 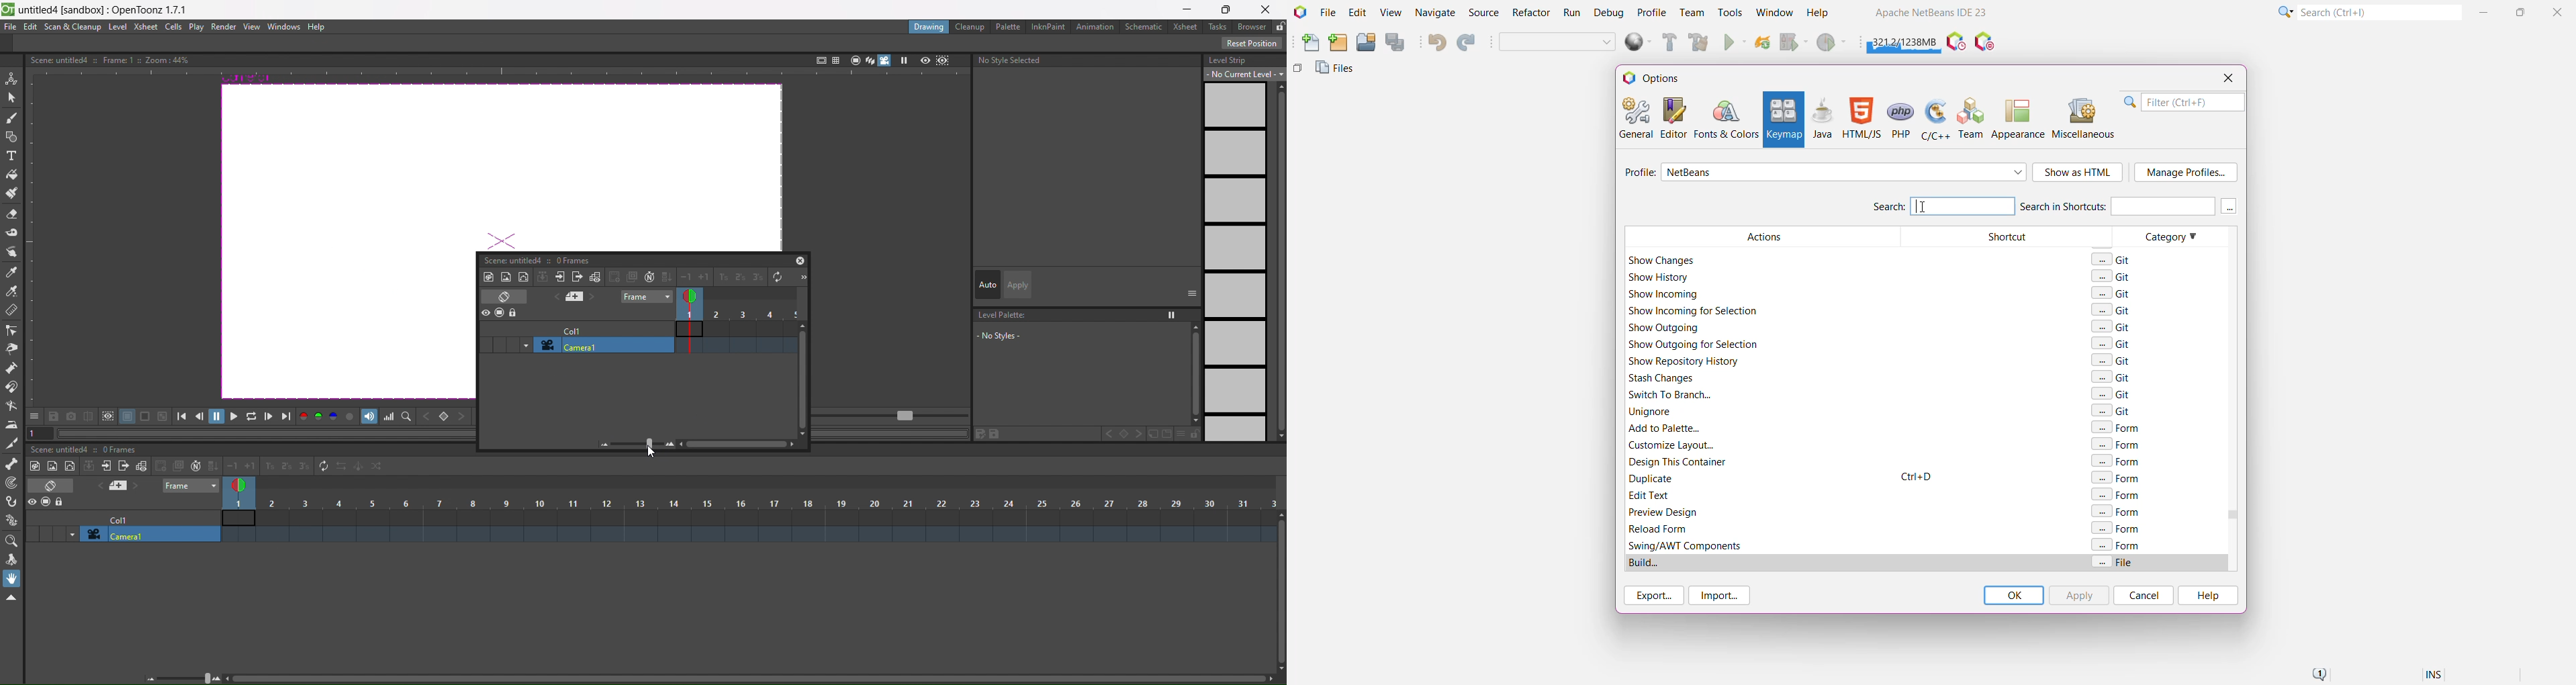 I want to click on add new memo, so click(x=119, y=487).